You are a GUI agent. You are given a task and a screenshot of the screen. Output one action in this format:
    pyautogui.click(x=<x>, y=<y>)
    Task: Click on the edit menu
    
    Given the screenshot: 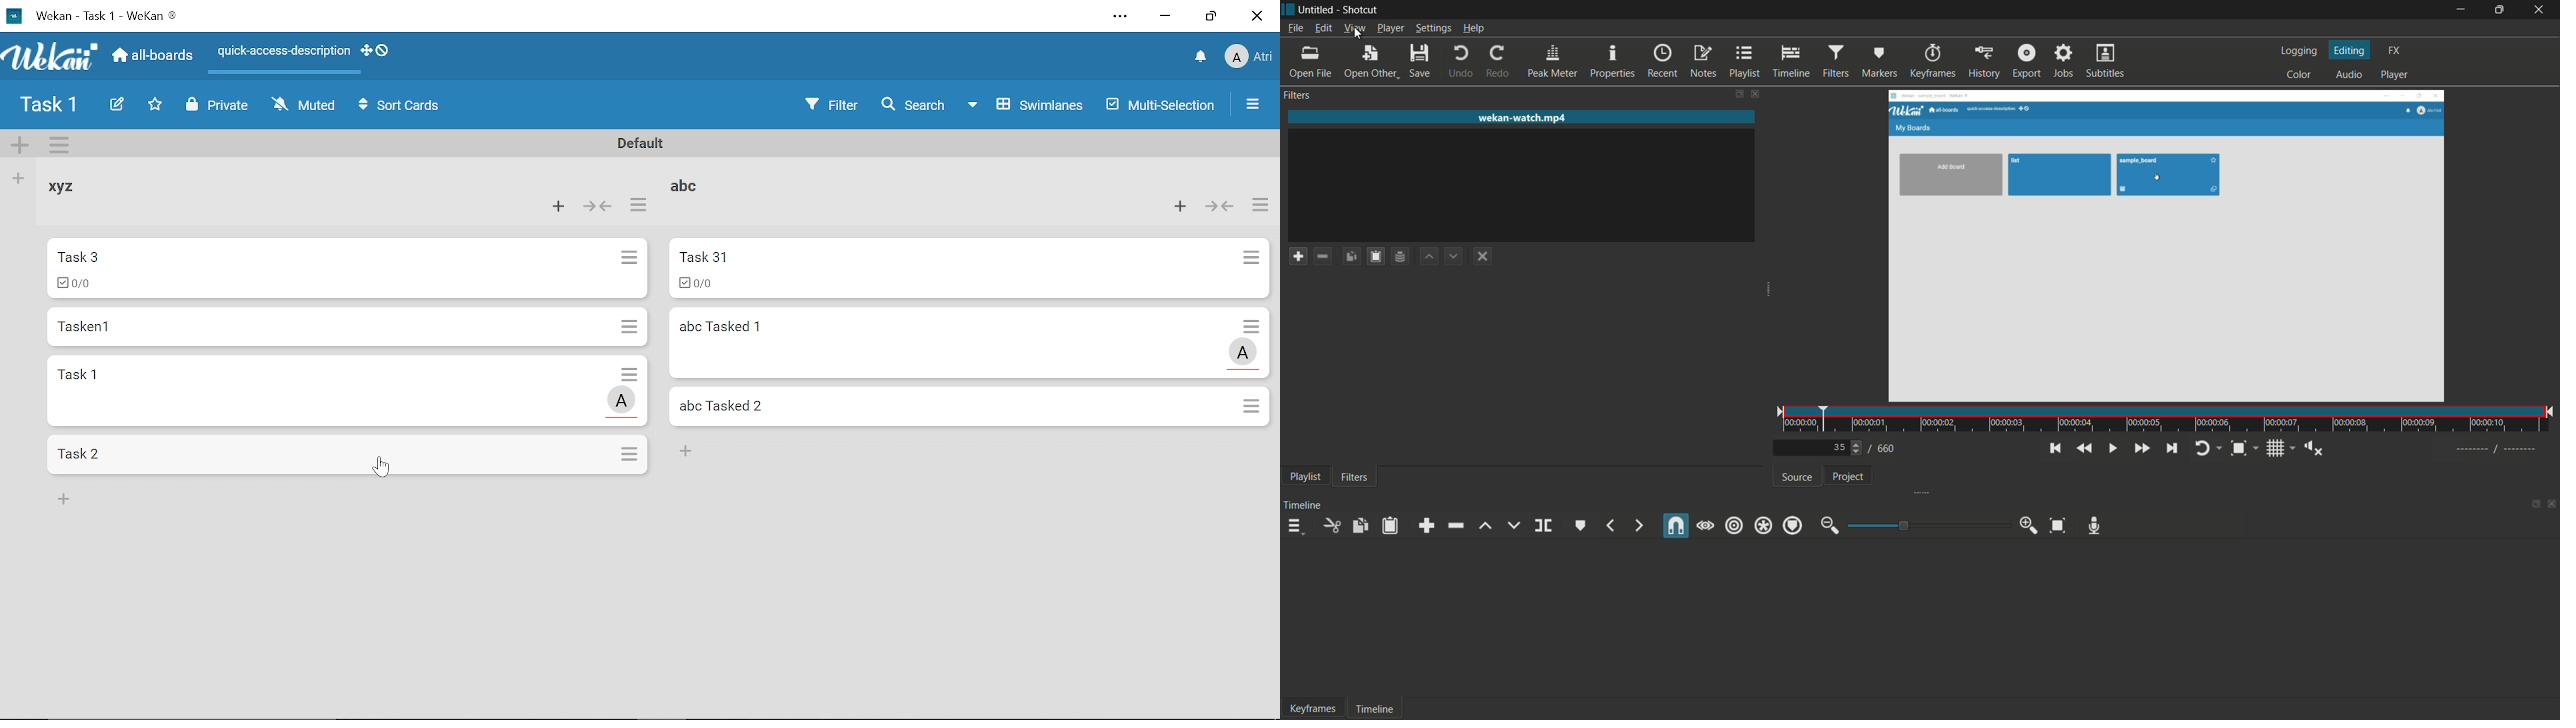 What is the action you would take?
    pyautogui.click(x=1323, y=28)
    